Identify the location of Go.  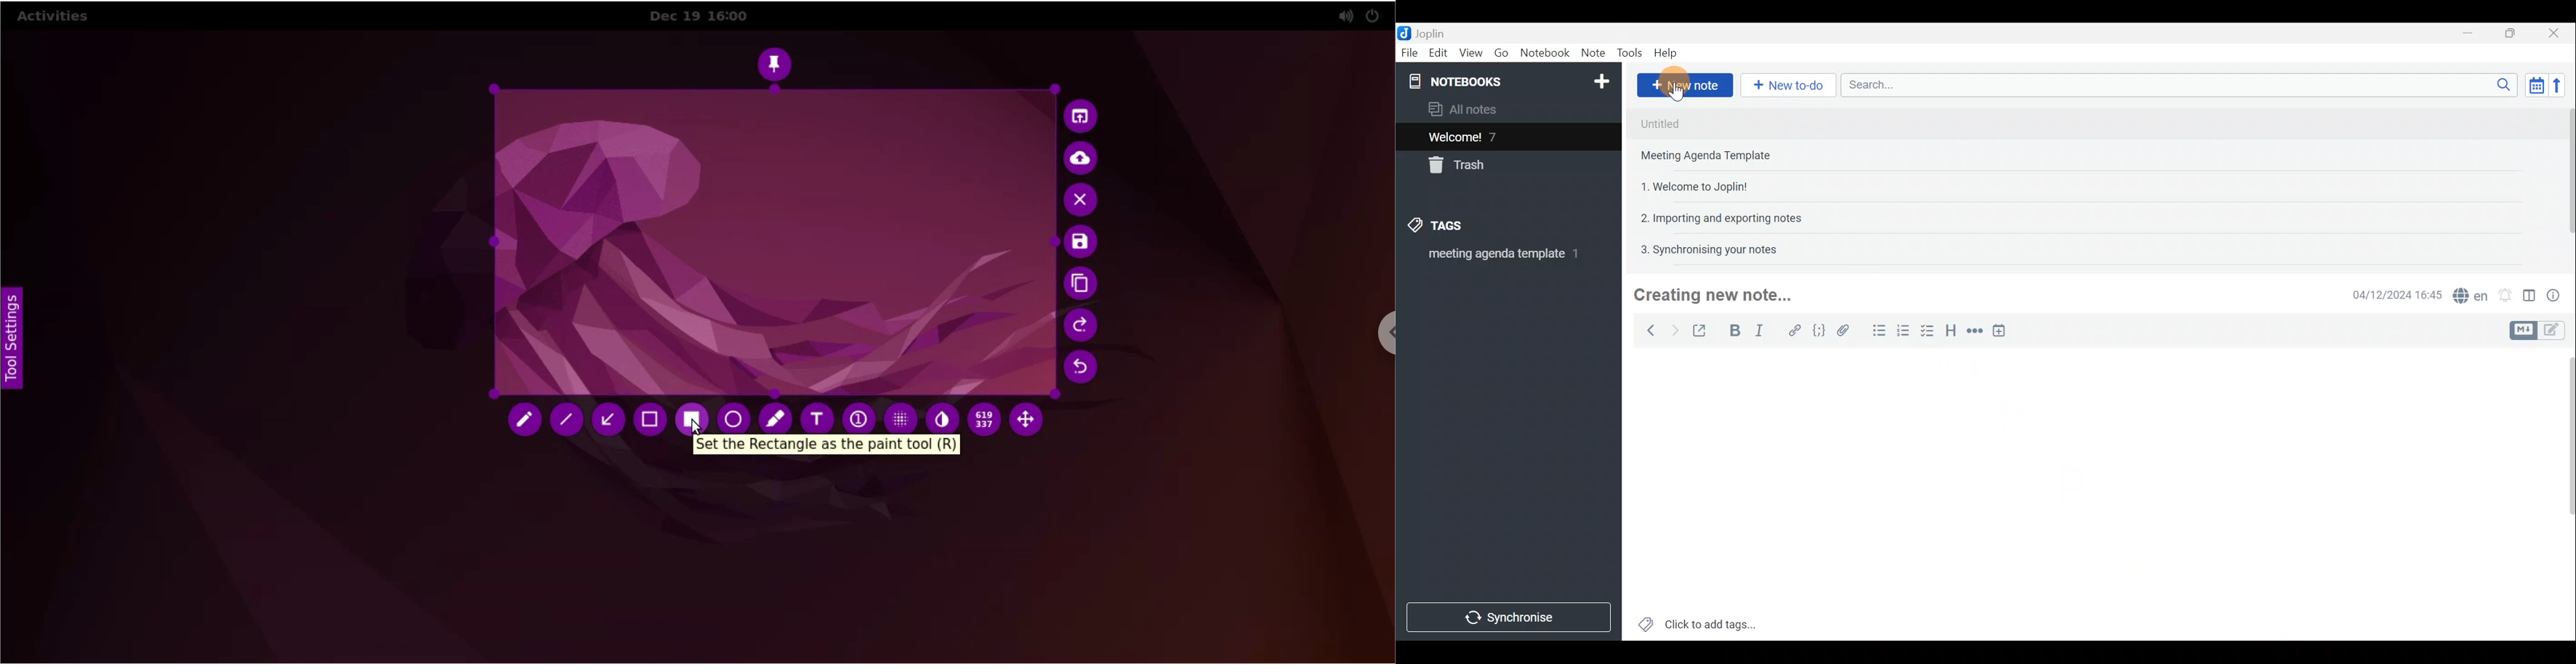
(1502, 53).